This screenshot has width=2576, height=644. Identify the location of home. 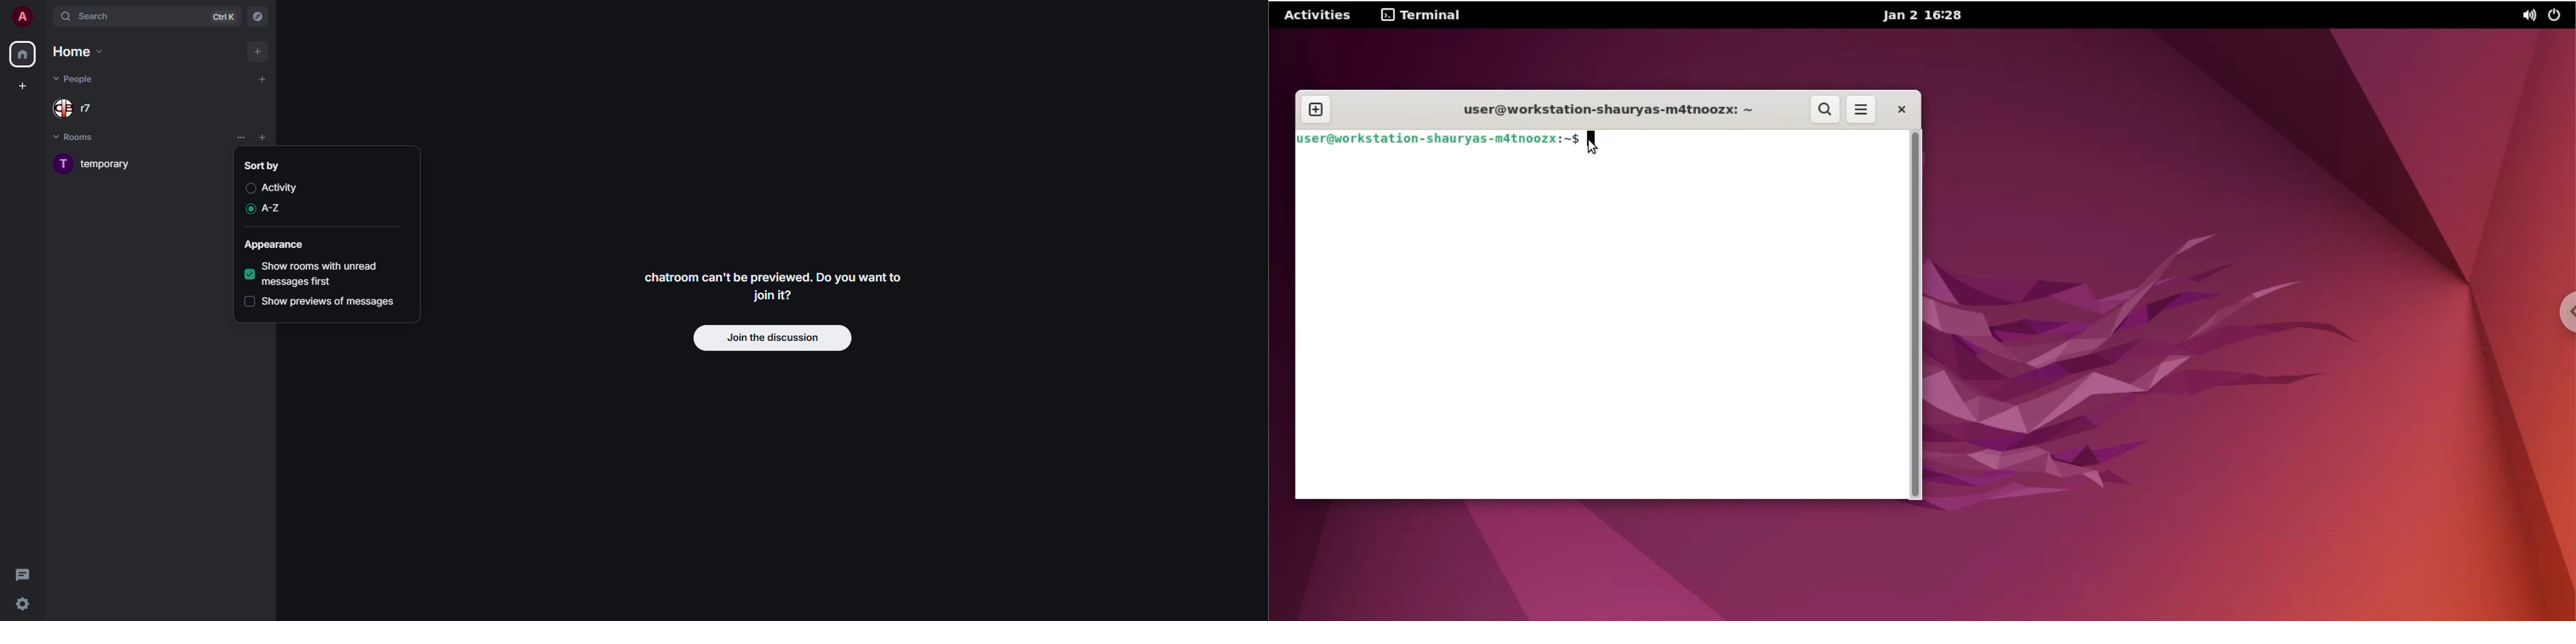
(22, 55).